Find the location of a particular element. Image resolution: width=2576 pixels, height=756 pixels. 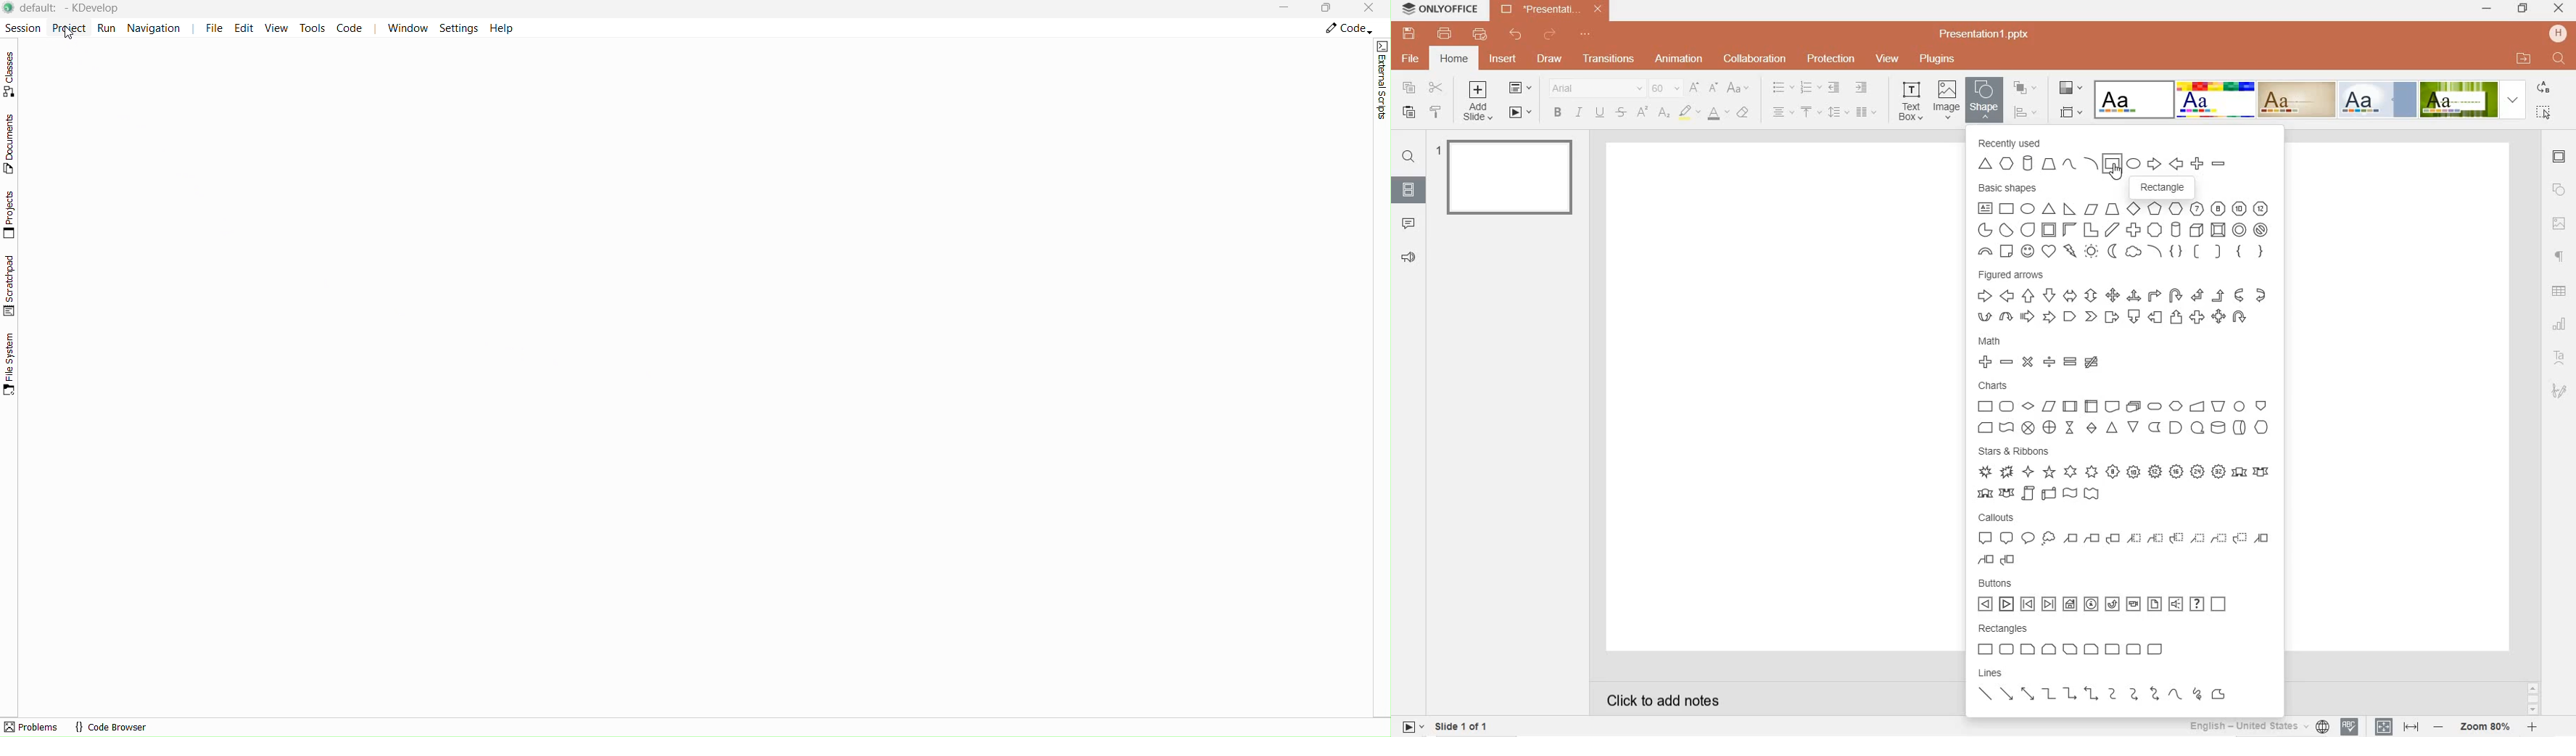

copy style is located at coordinates (1437, 114).